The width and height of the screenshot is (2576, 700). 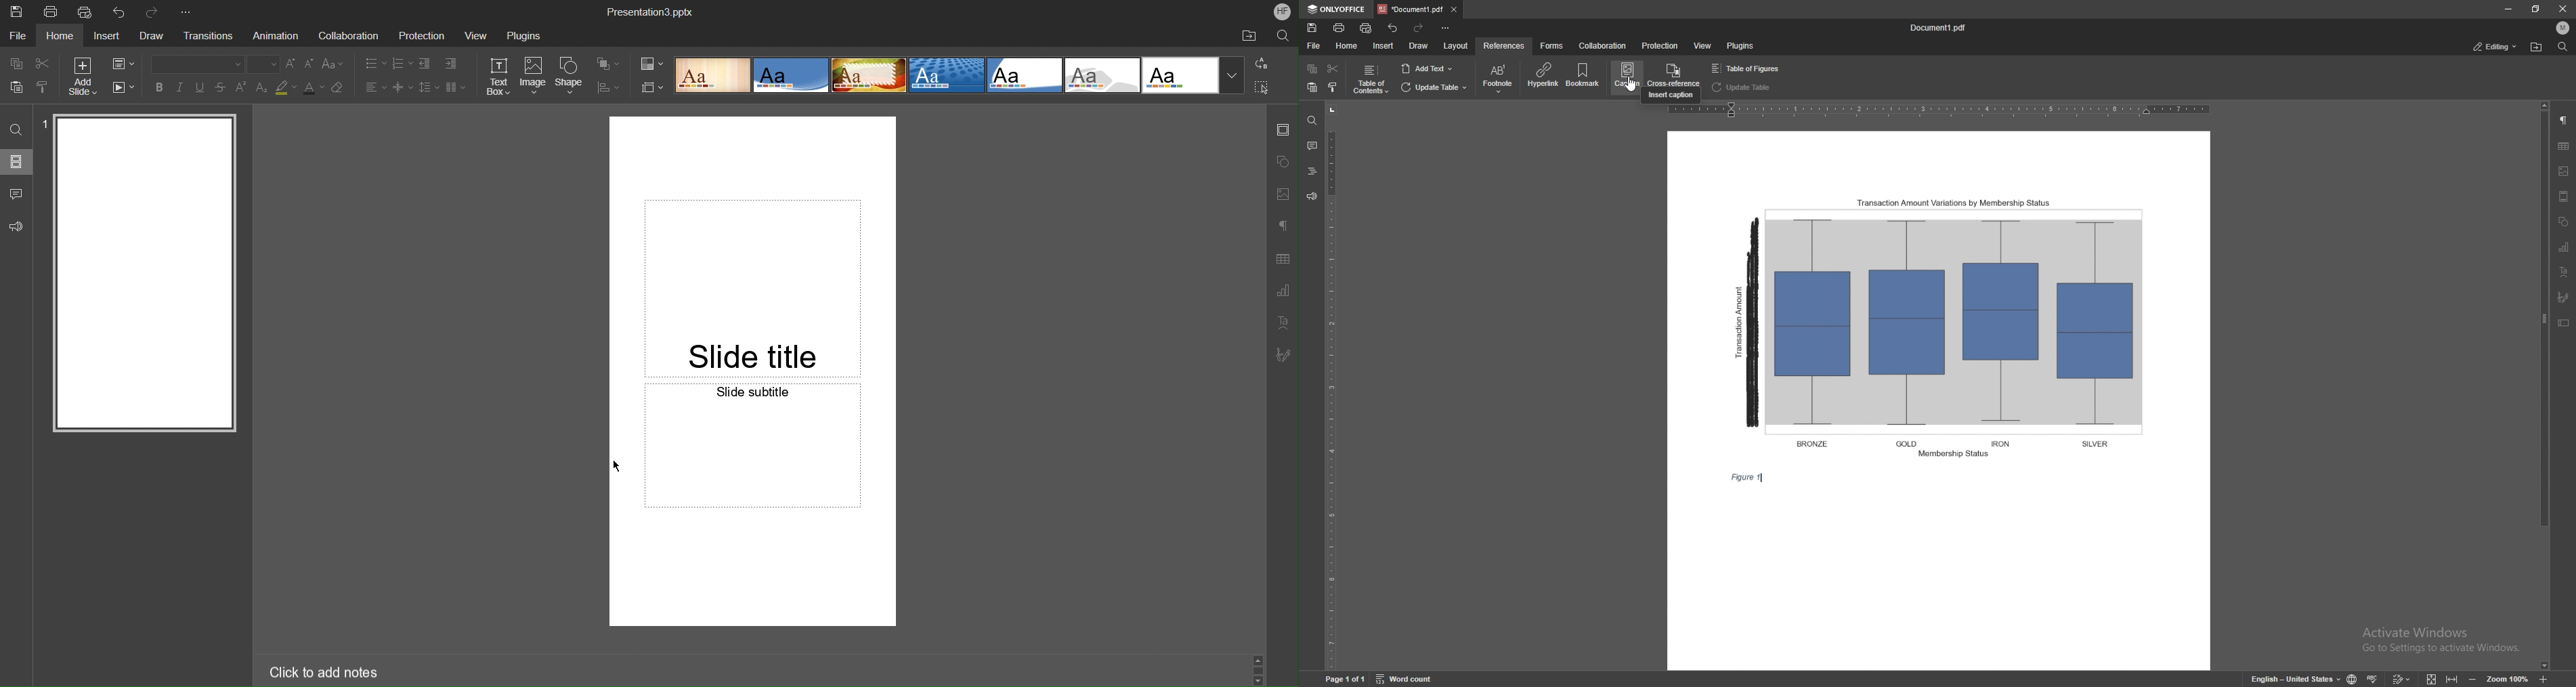 What do you see at coordinates (44, 89) in the screenshot?
I see `Copy Style` at bounding box center [44, 89].